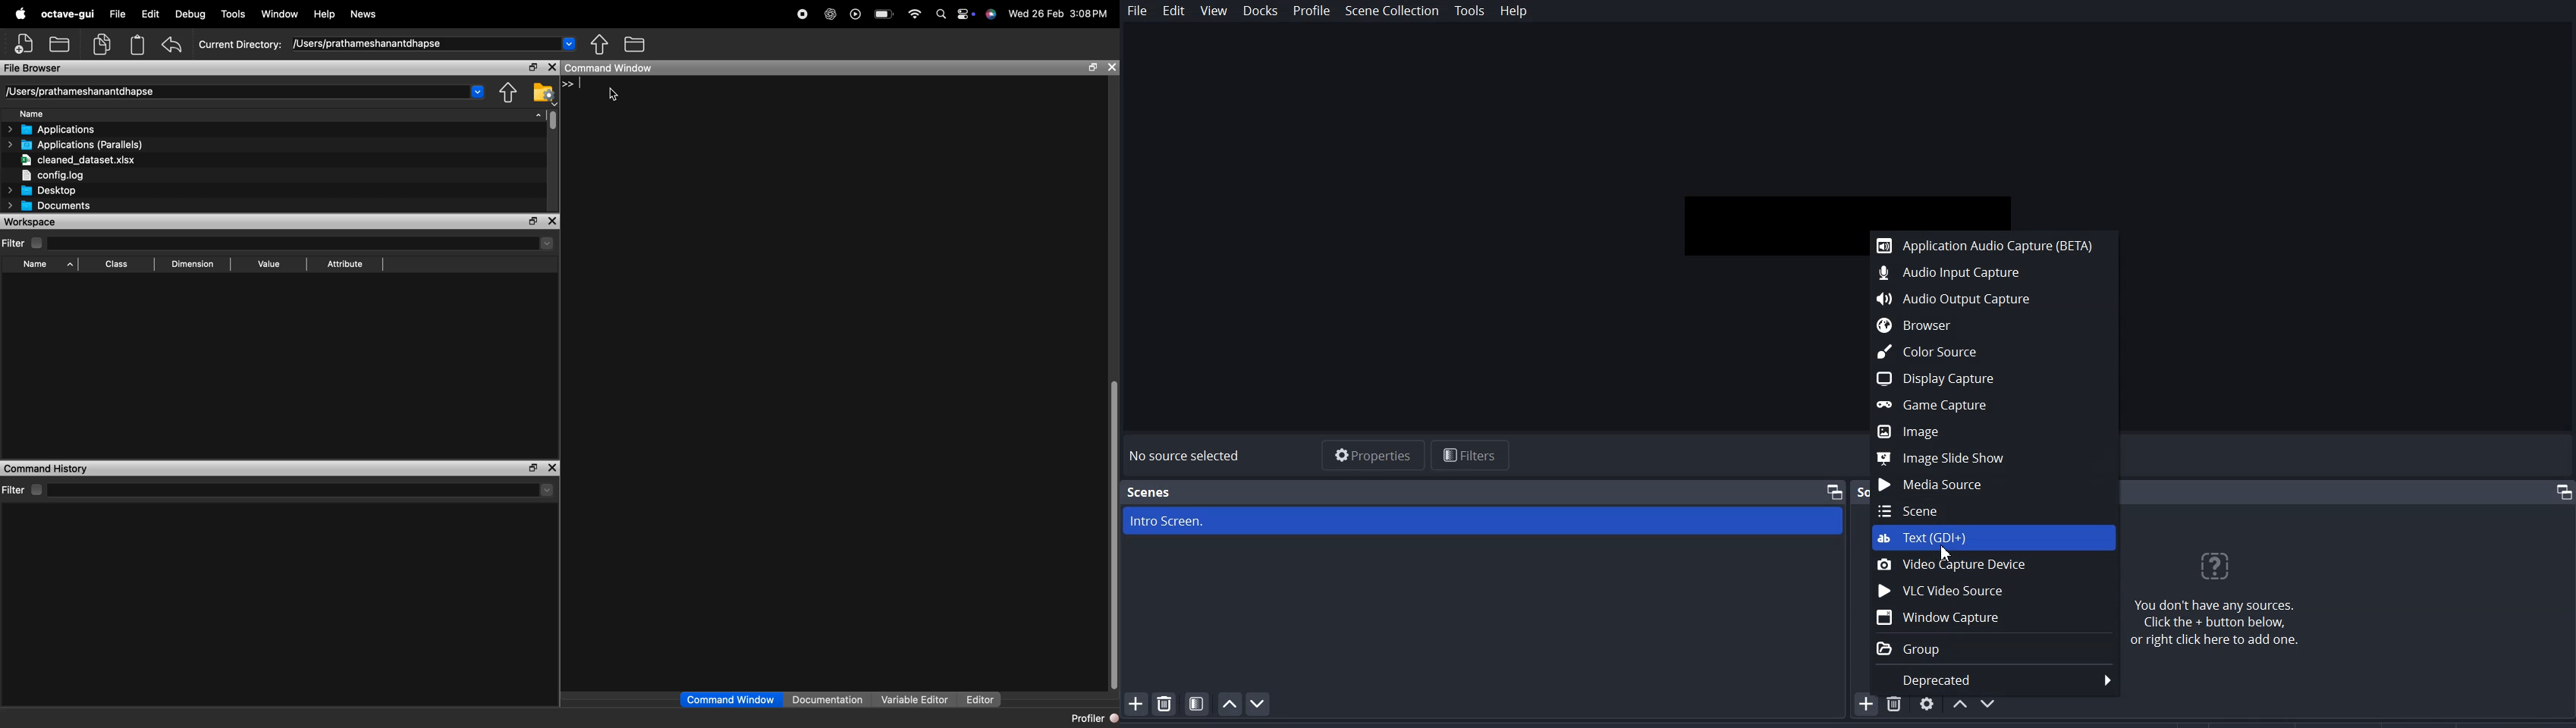  Describe the element at coordinates (1370, 453) in the screenshot. I see `Properties` at that location.